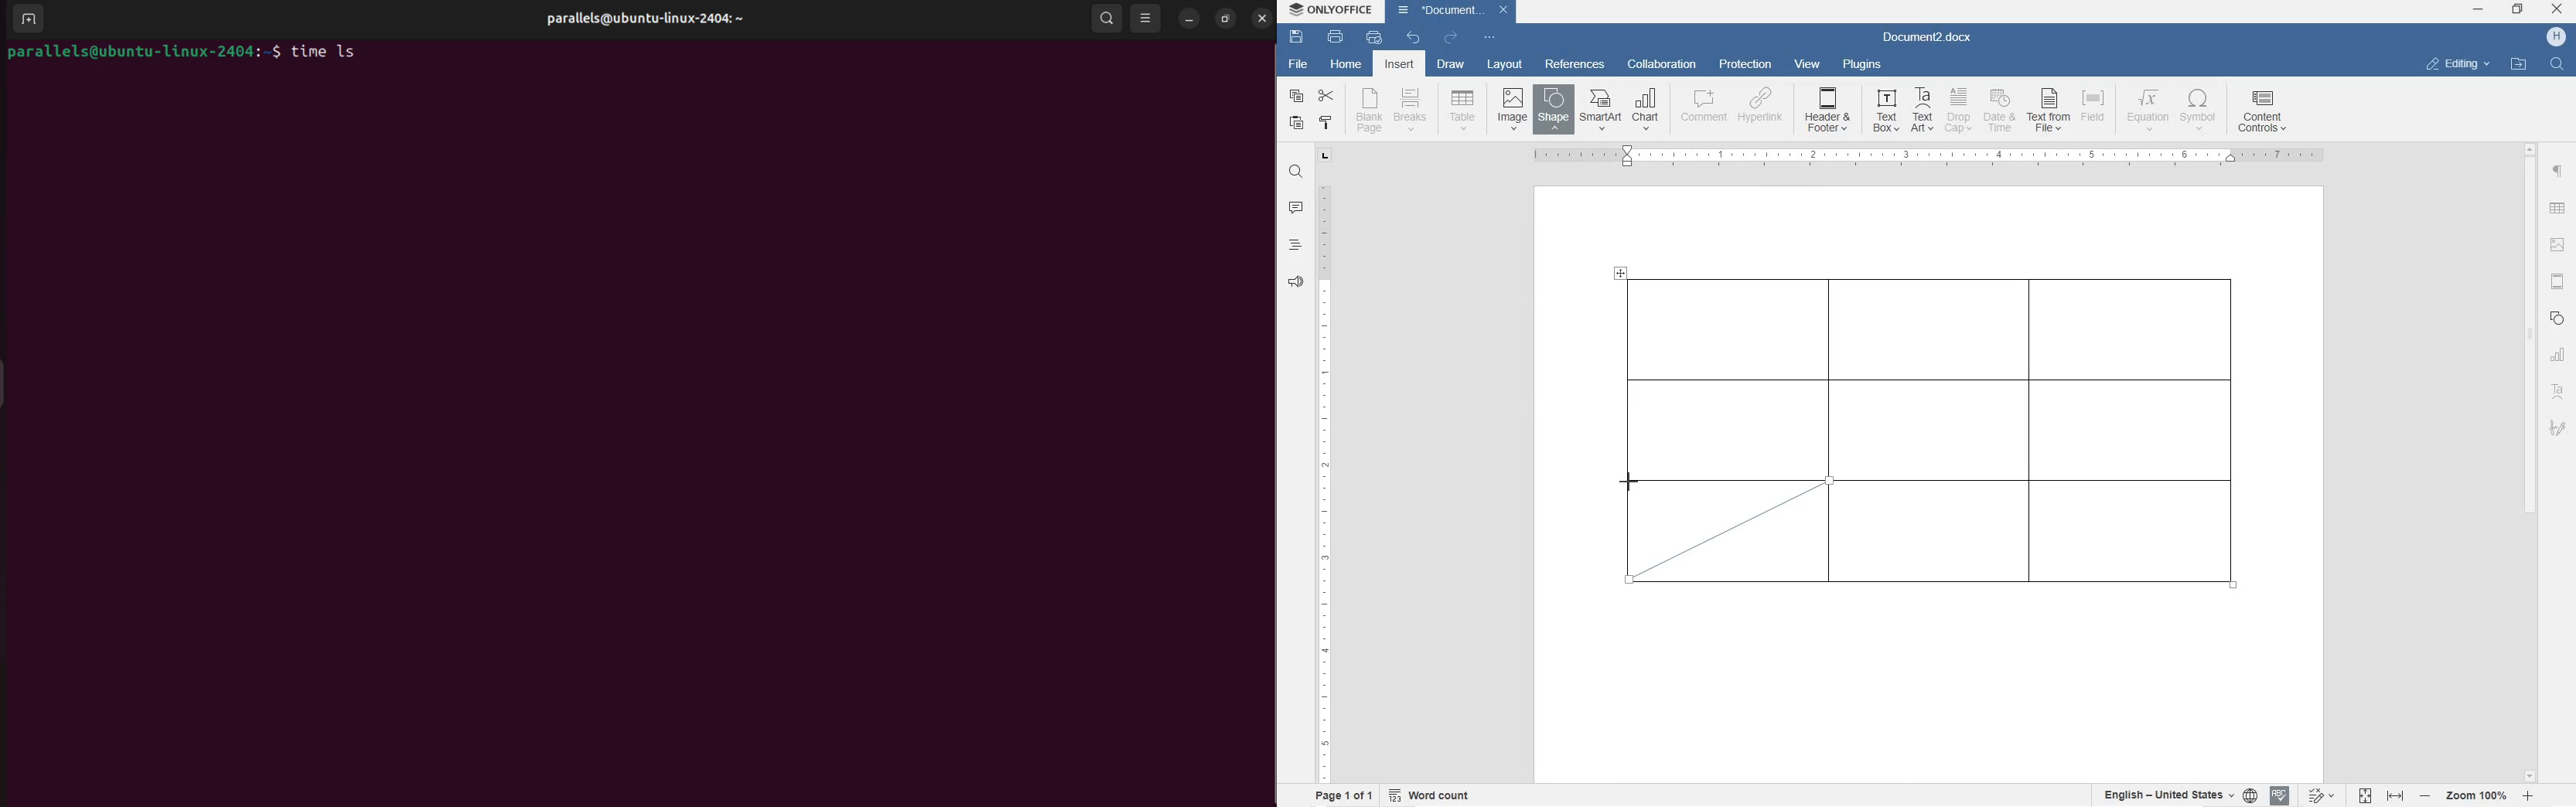 The width and height of the screenshot is (2576, 812). I want to click on Document3.docx, so click(1452, 12).